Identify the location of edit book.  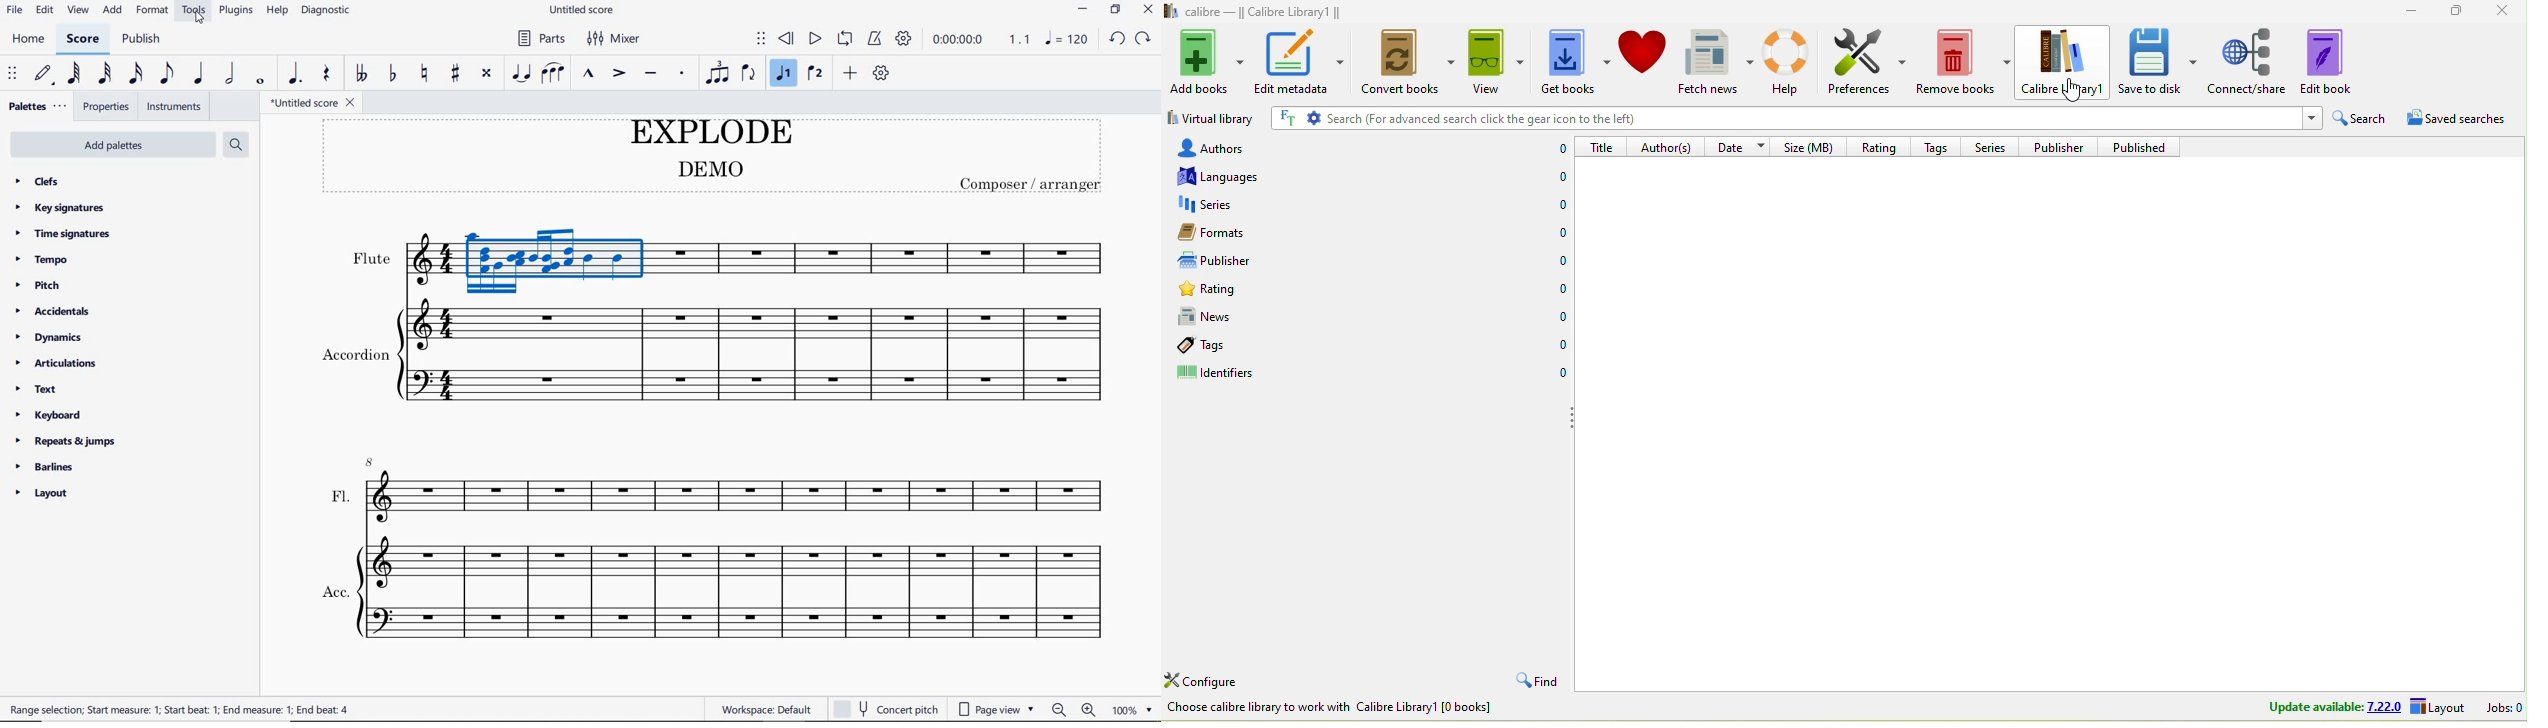
(2340, 60).